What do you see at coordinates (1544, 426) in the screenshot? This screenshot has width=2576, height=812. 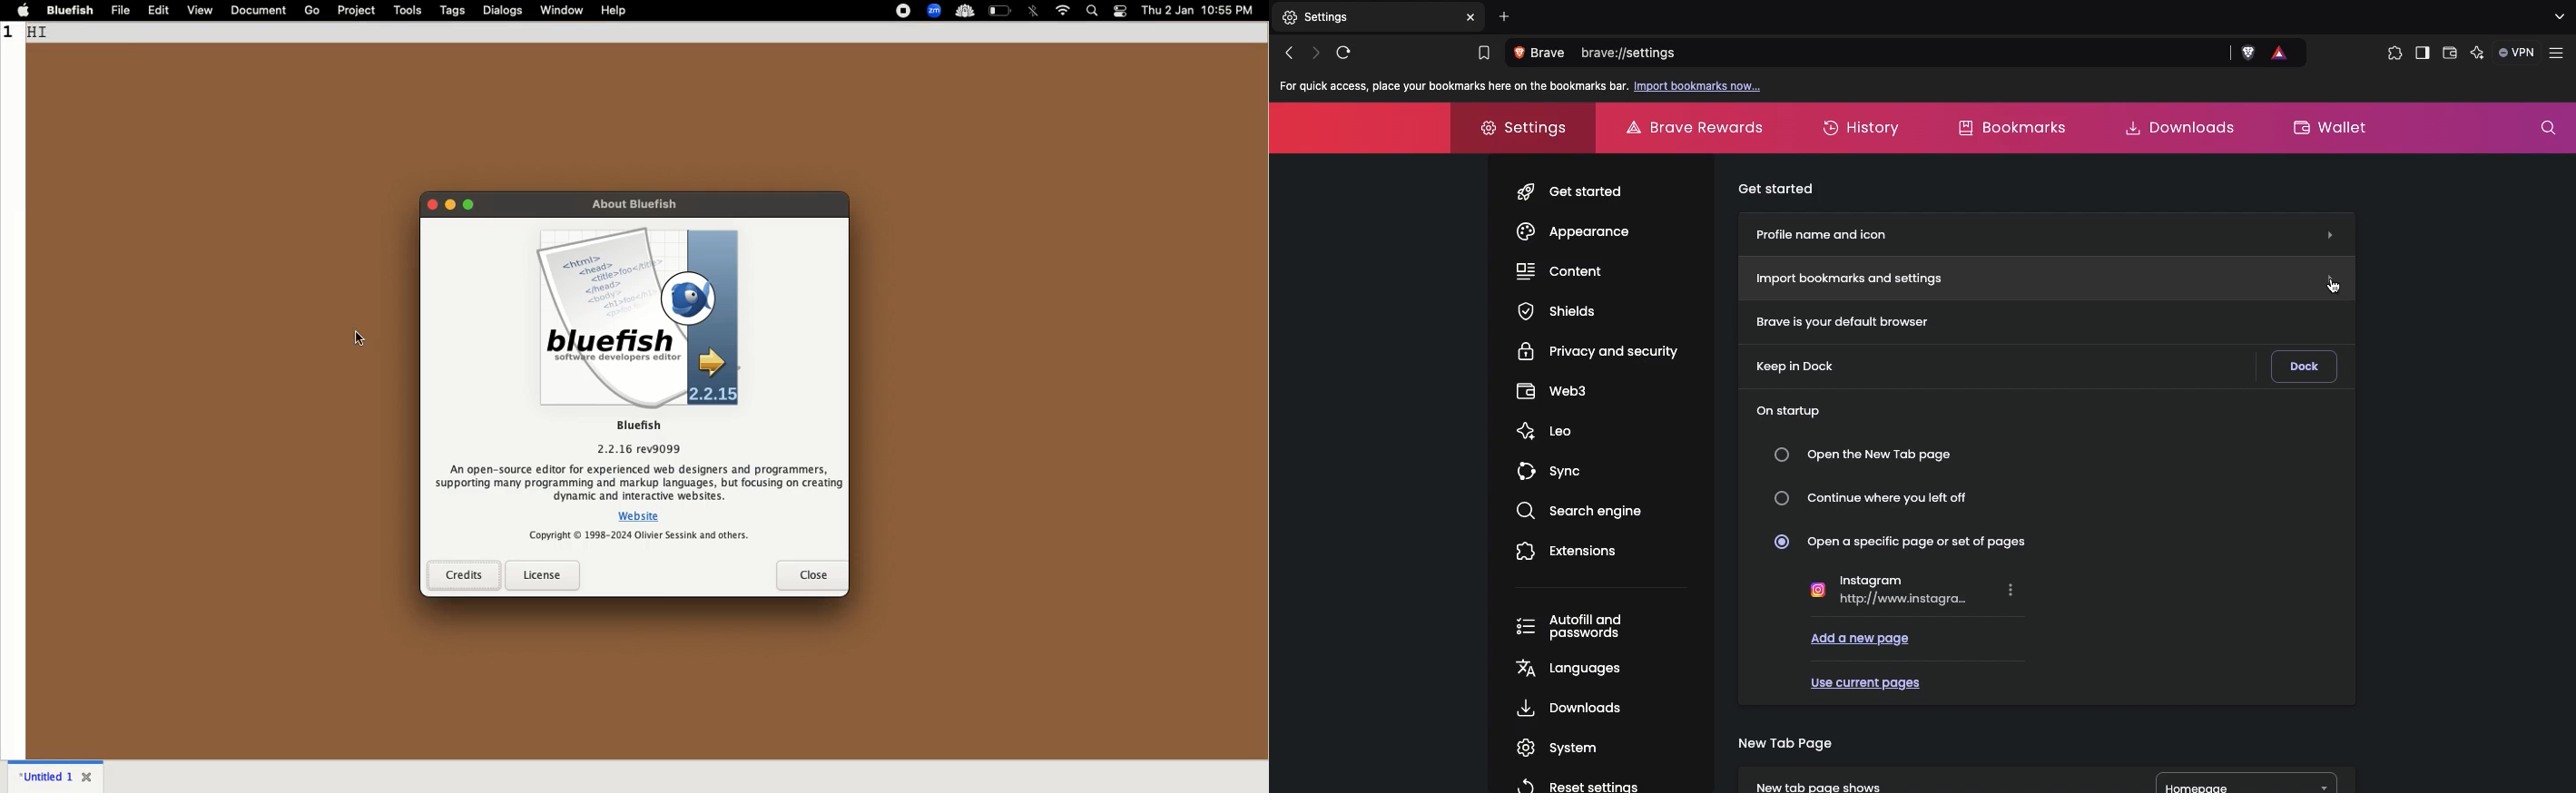 I see `Leo` at bounding box center [1544, 426].